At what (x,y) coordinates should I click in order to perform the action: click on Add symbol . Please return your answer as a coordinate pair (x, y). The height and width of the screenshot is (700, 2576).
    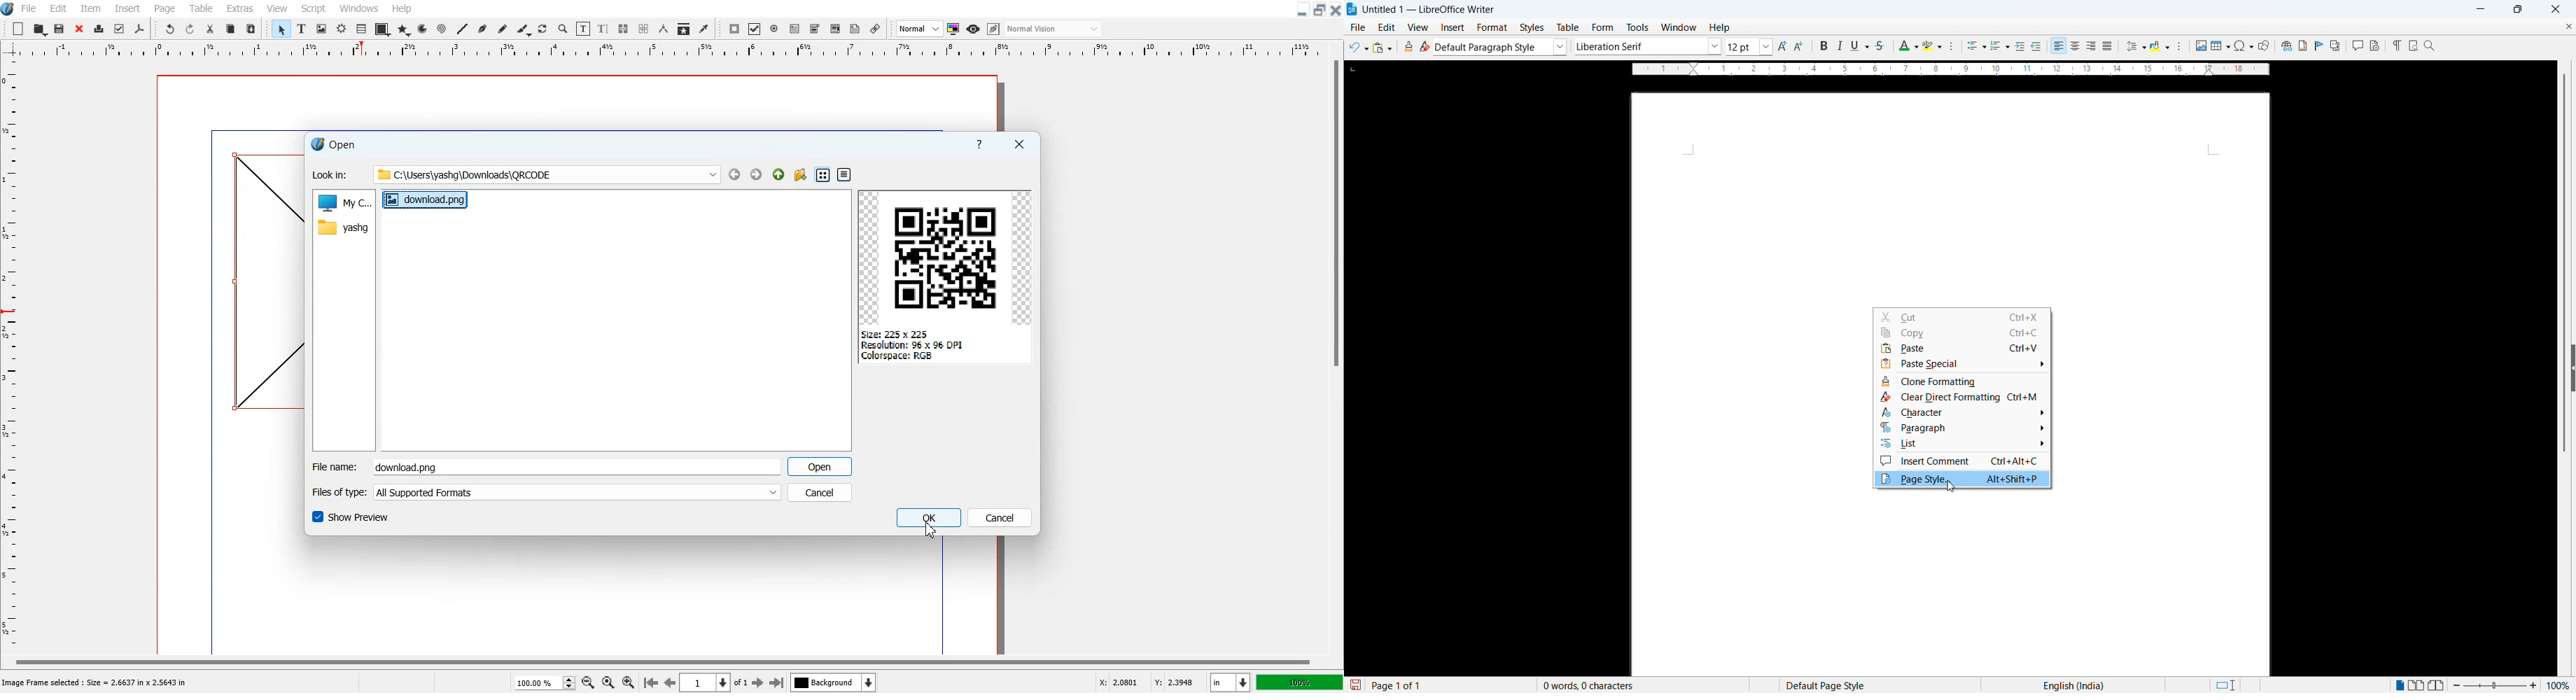
    Looking at the image, I should click on (2243, 45).